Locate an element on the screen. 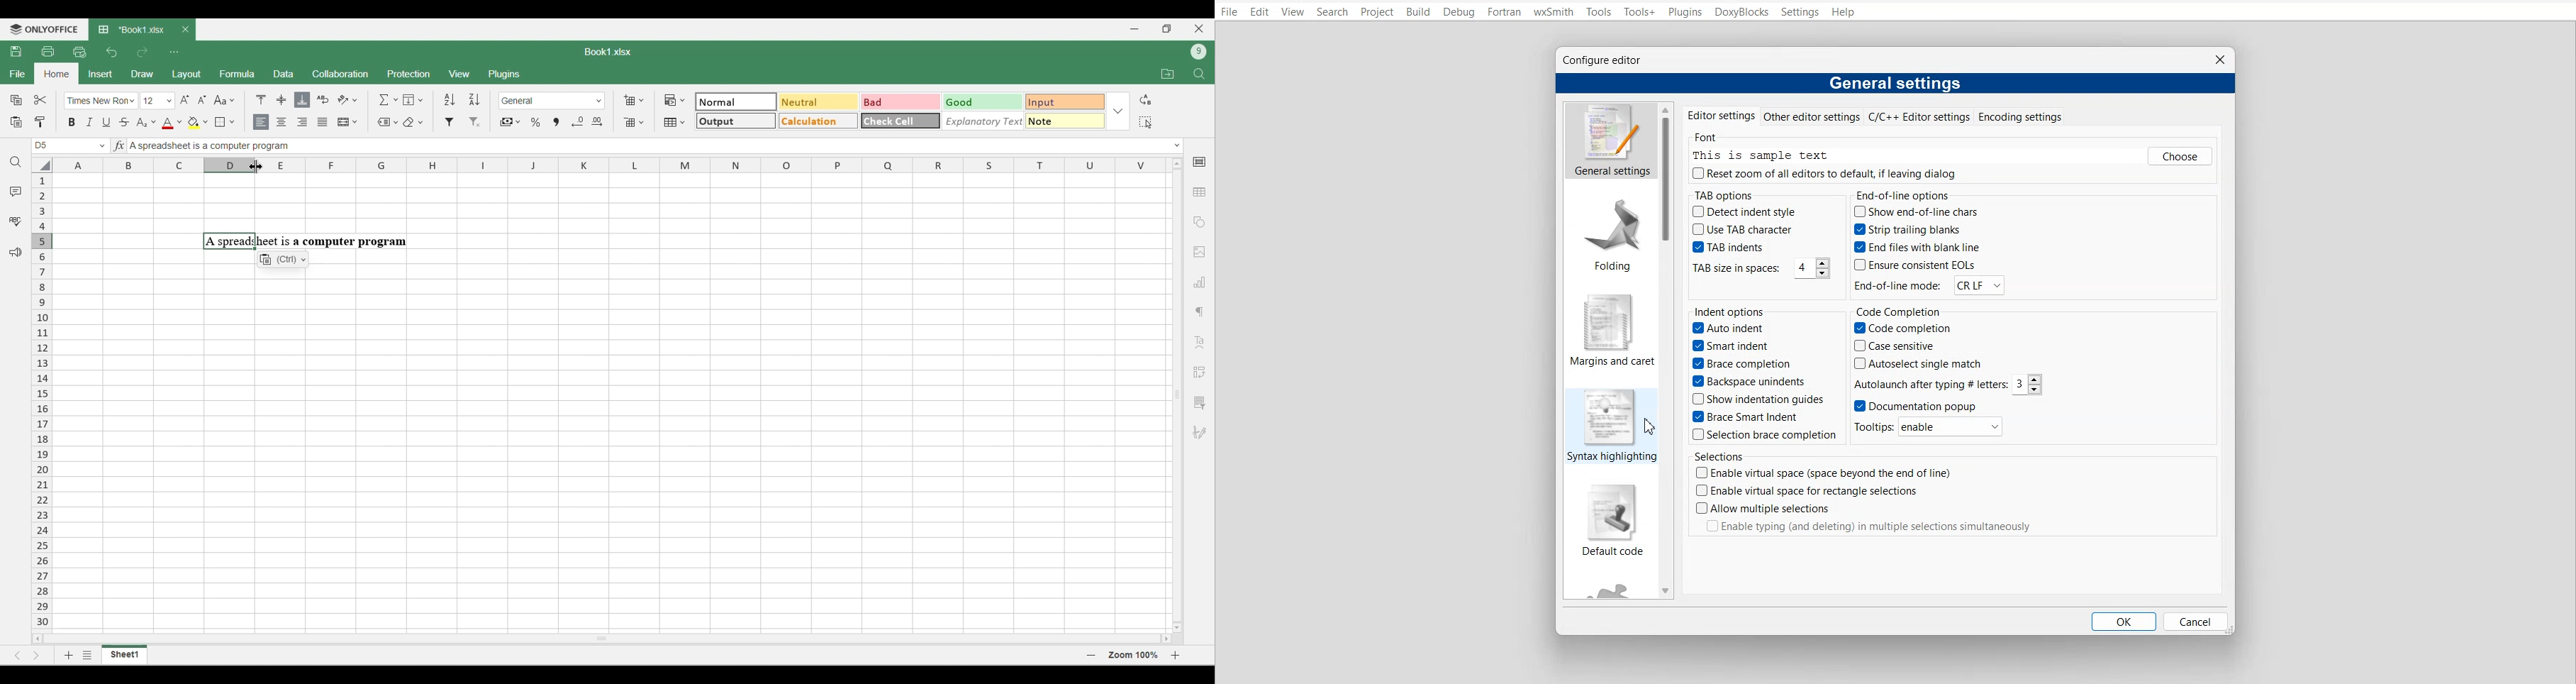  Current sheet is located at coordinates (125, 655).